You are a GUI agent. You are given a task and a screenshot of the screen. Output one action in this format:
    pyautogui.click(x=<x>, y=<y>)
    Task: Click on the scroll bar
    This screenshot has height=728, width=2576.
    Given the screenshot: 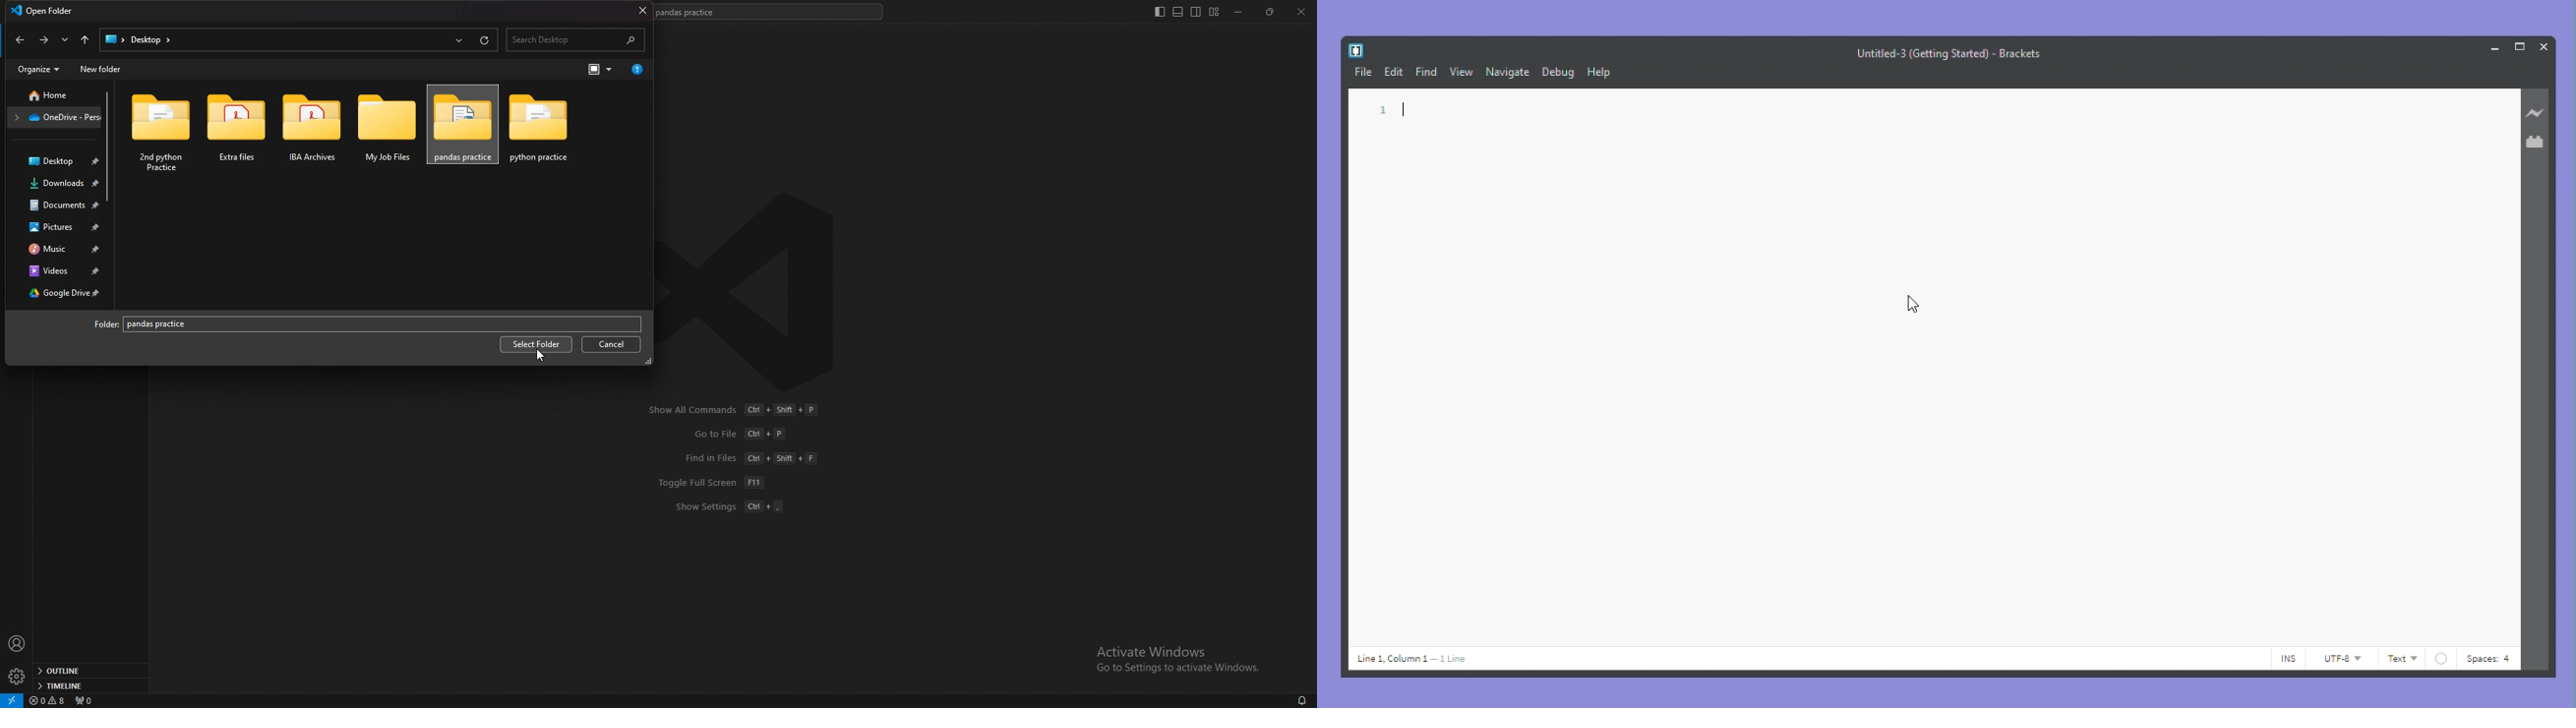 What is the action you would take?
    pyautogui.click(x=110, y=146)
    